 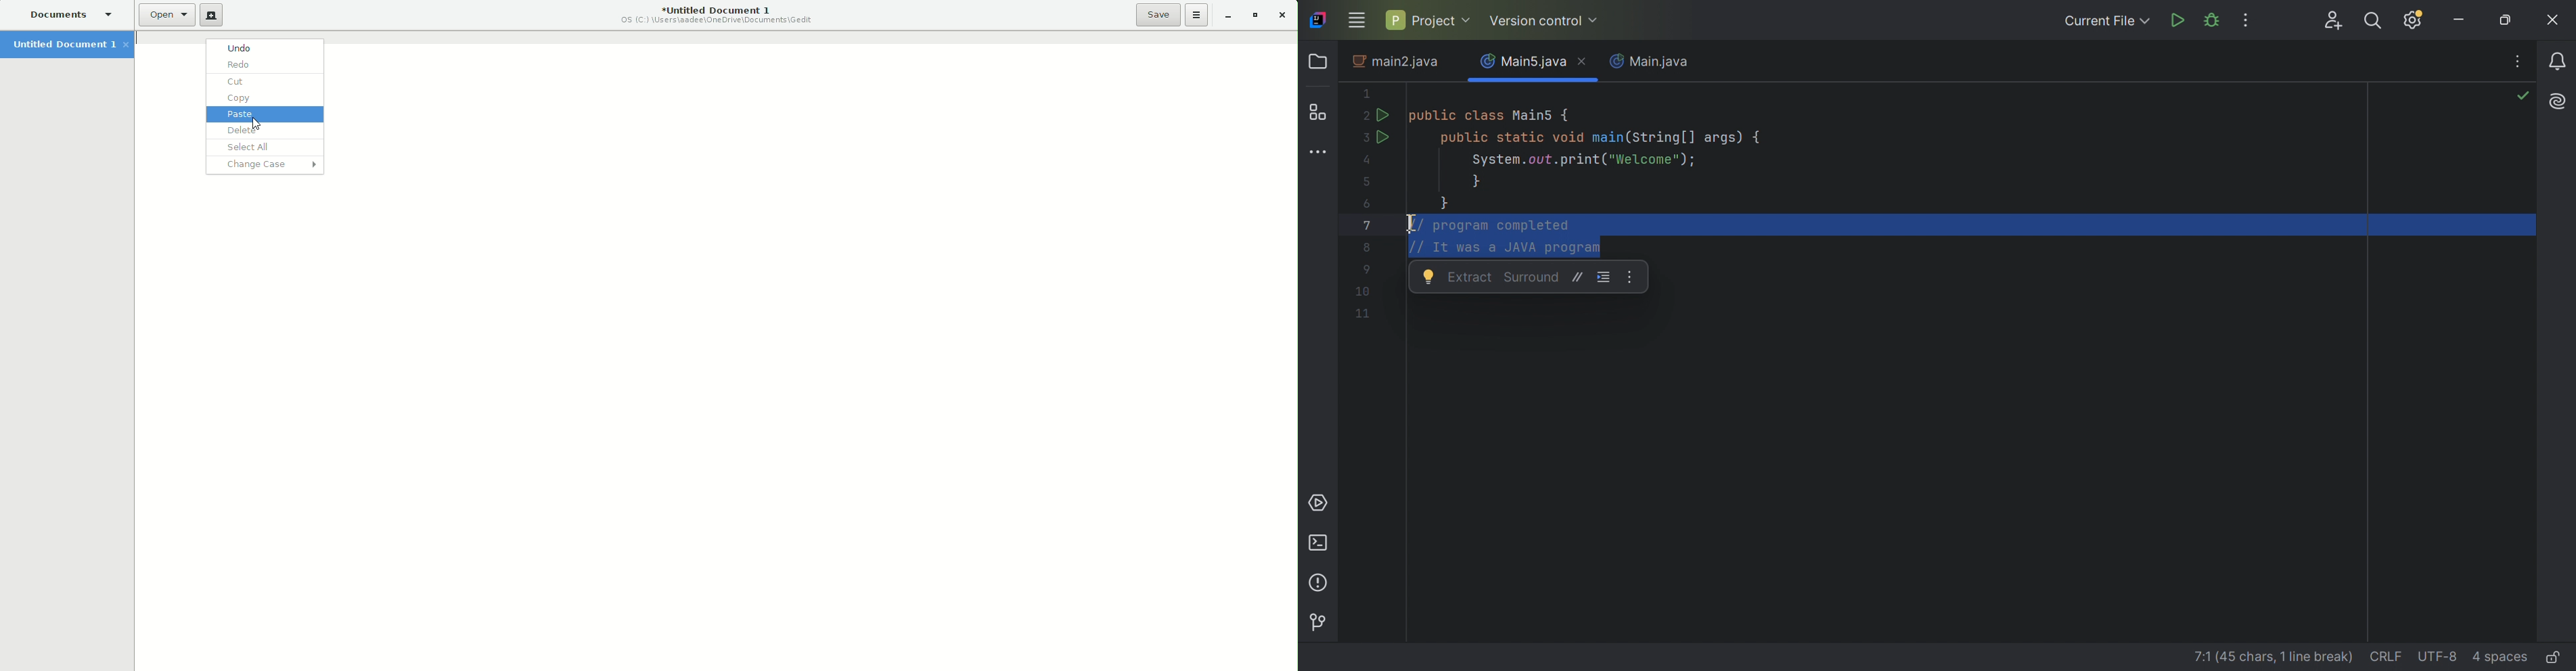 I want to click on Main menu, so click(x=1357, y=20).